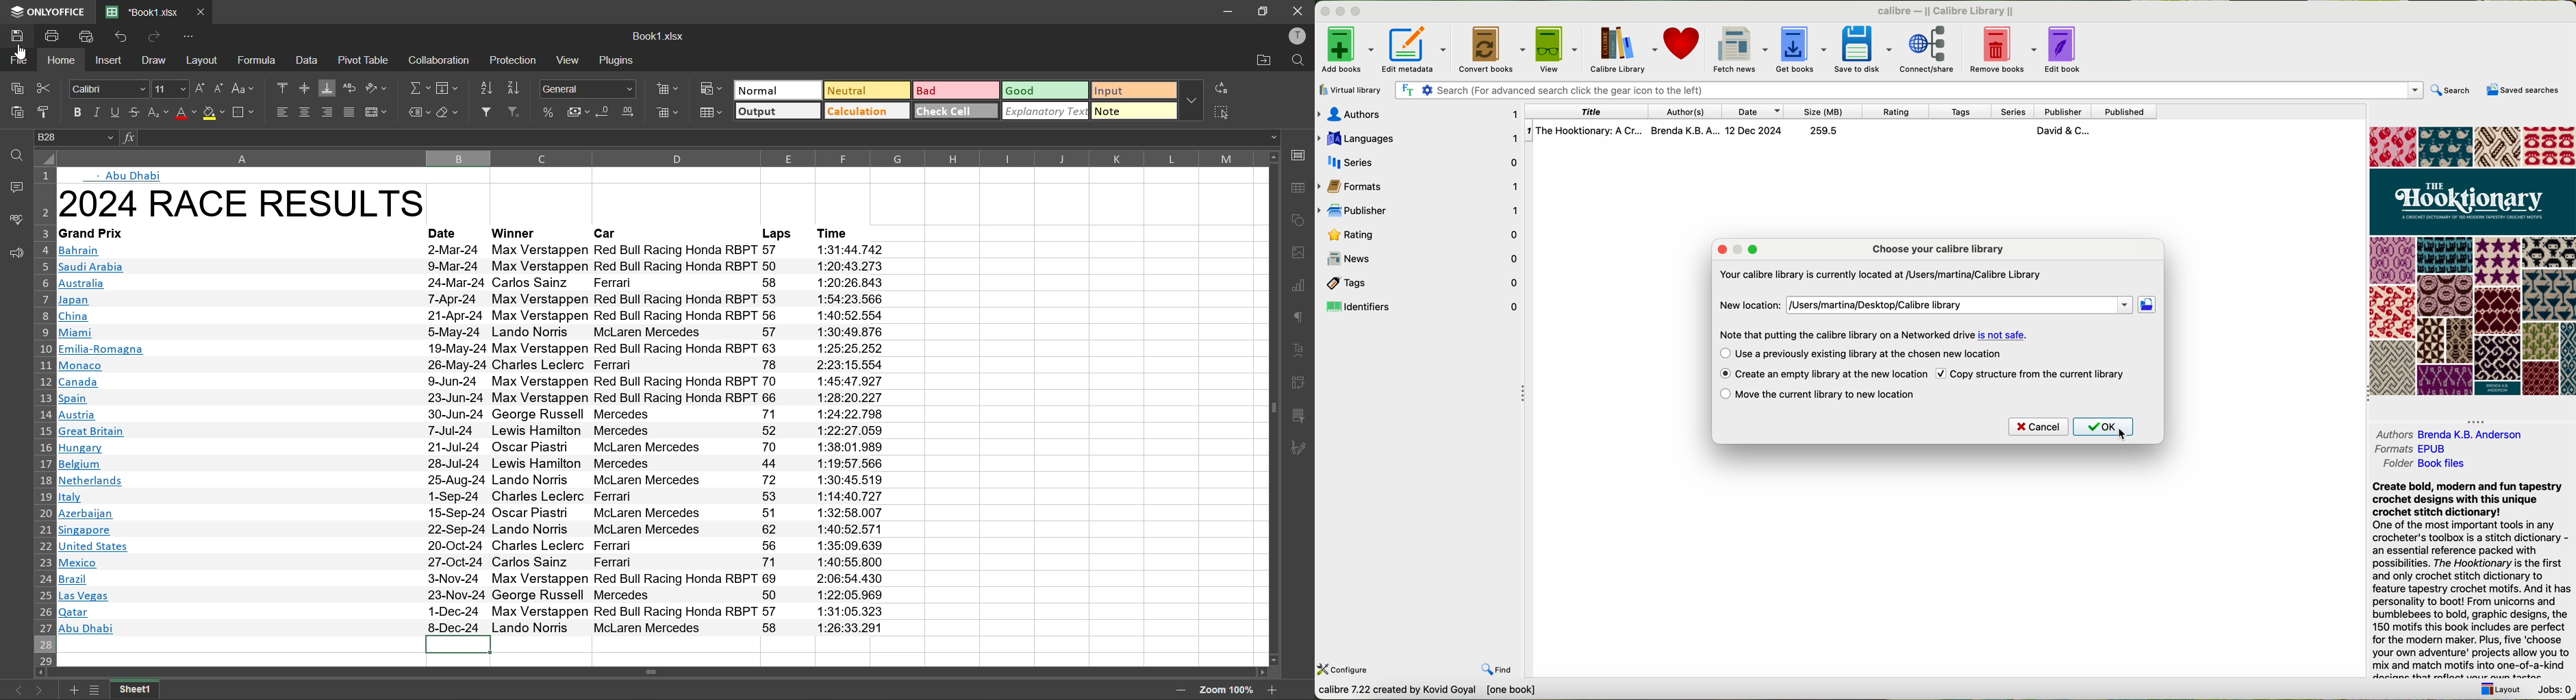 Image resolution: width=2576 pixels, height=700 pixels. Describe the element at coordinates (1937, 250) in the screenshot. I see `choose your calibre library` at that location.